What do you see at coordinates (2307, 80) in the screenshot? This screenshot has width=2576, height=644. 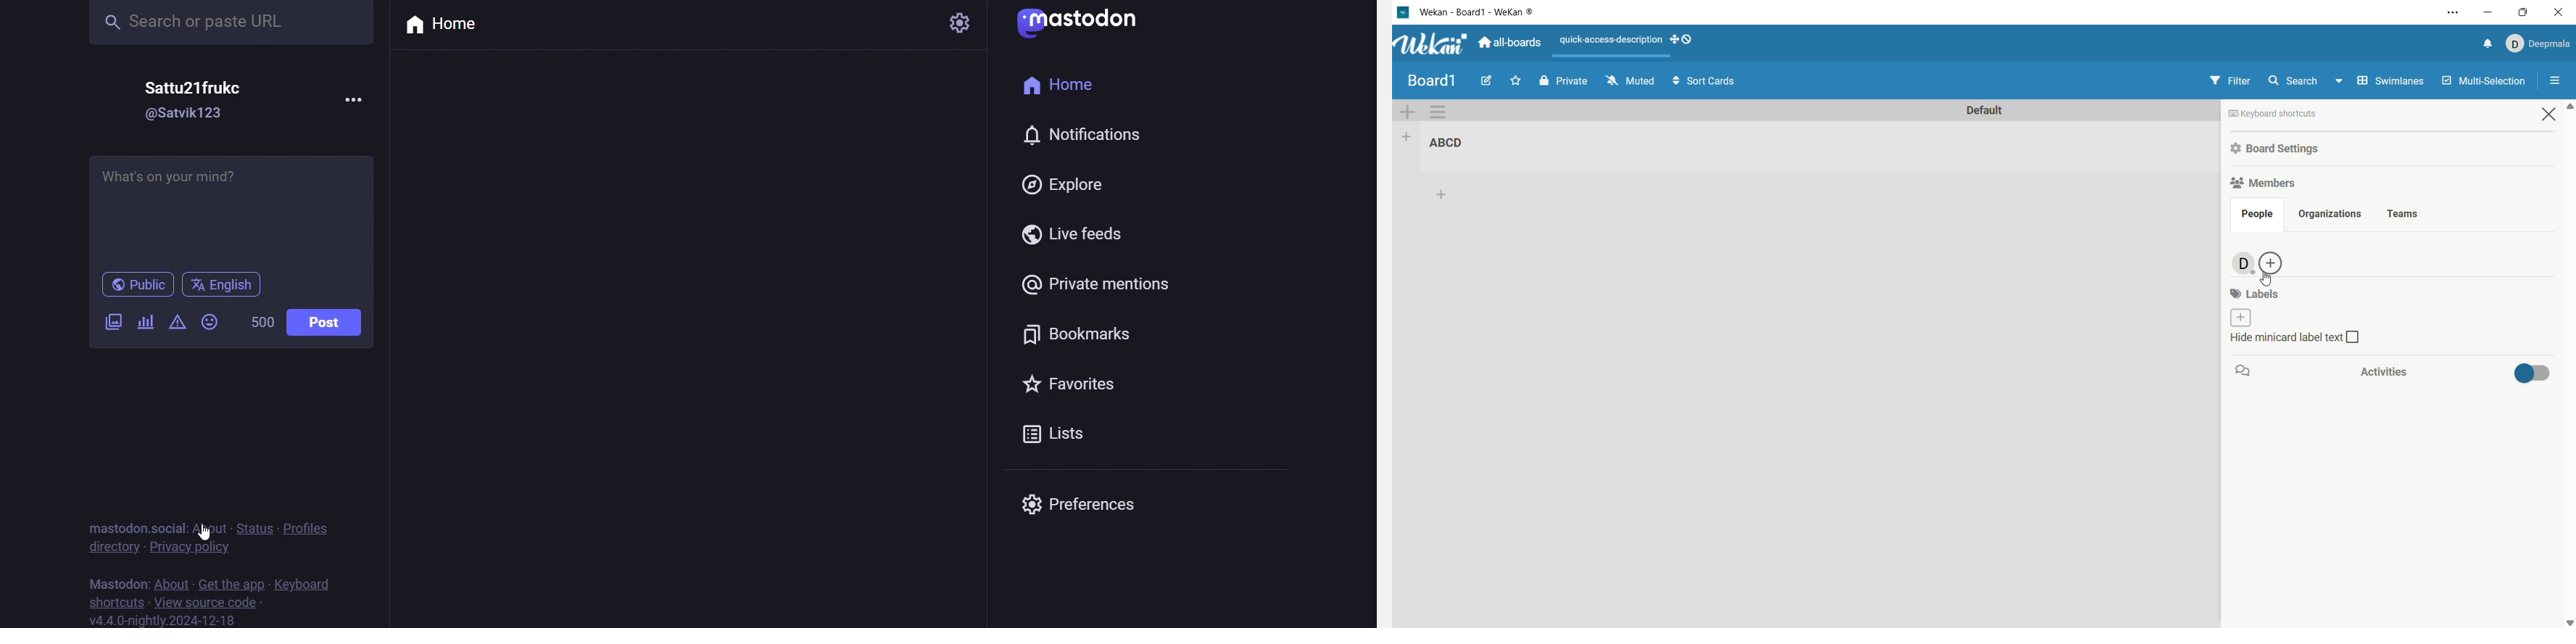 I see `search` at bounding box center [2307, 80].